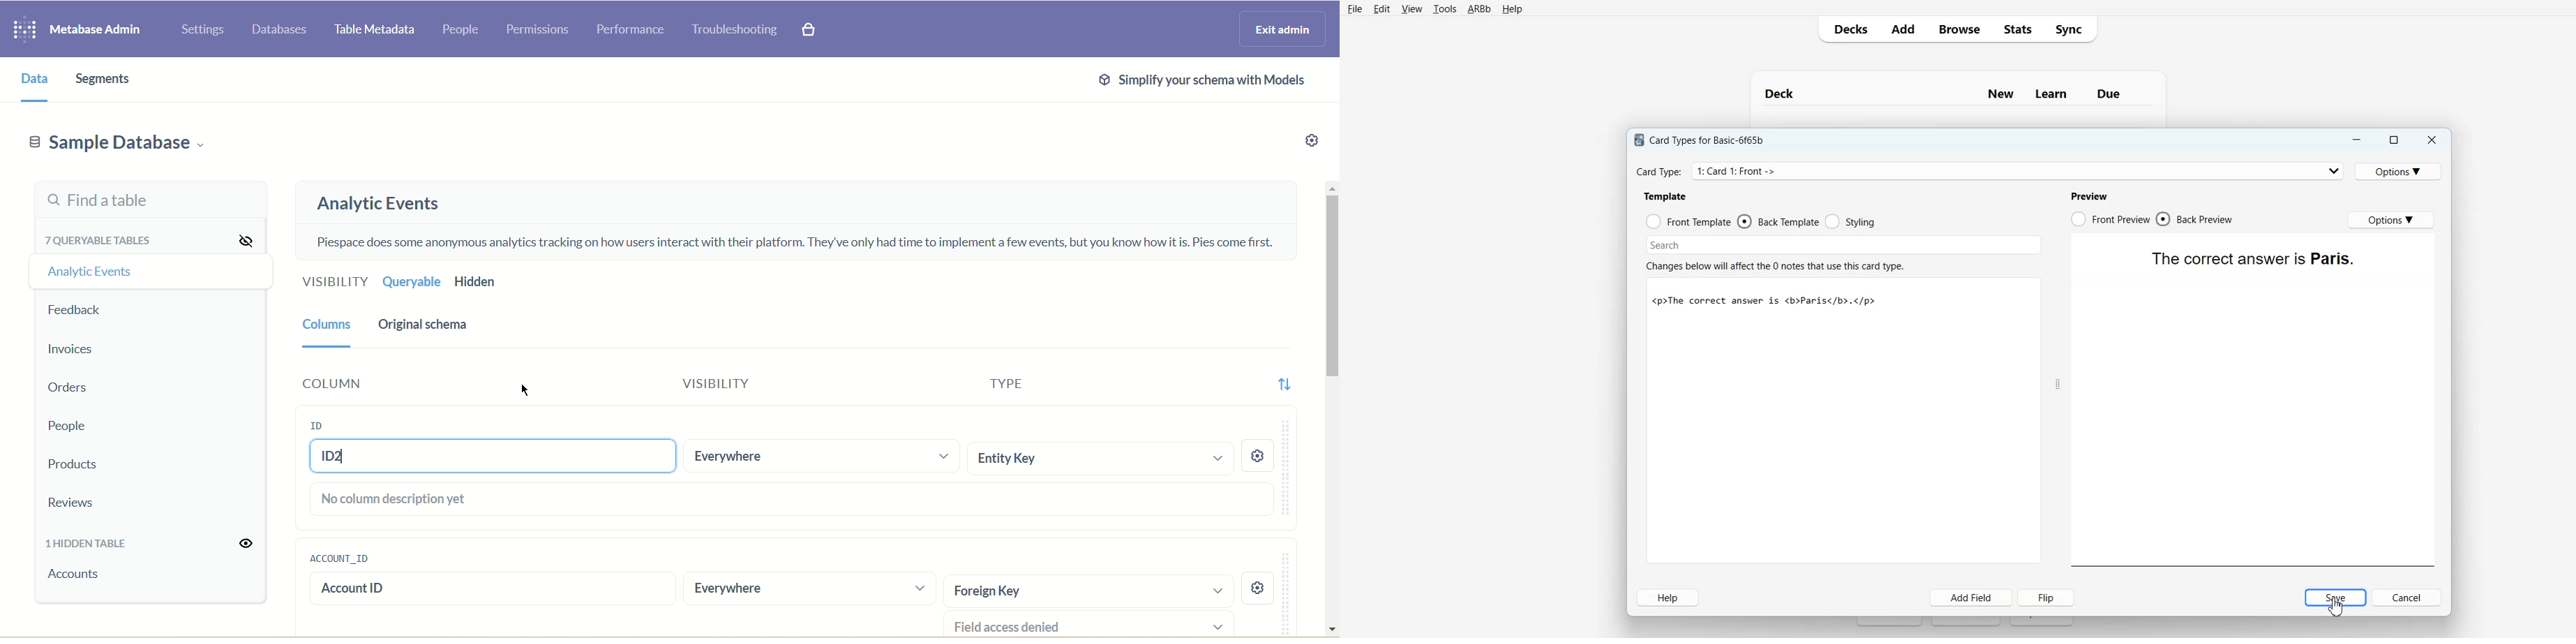  I want to click on Columns, so click(329, 331).